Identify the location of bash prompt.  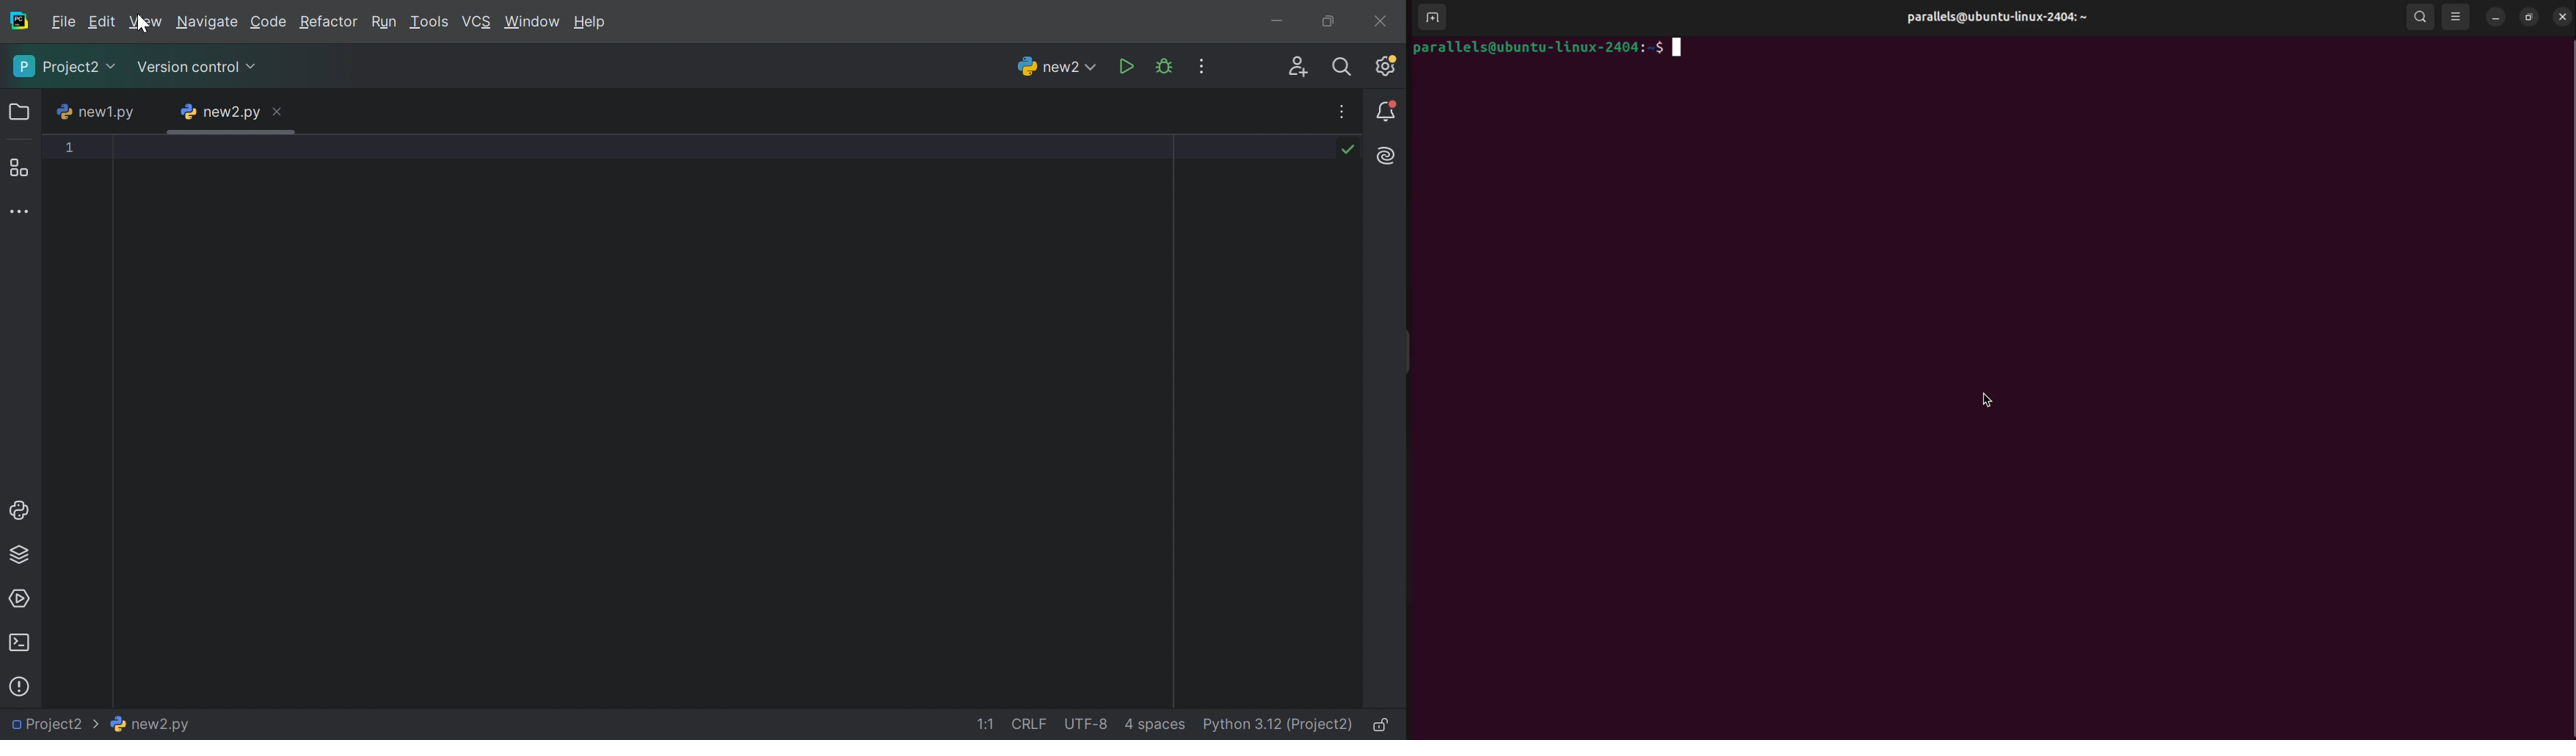
(1551, 48).